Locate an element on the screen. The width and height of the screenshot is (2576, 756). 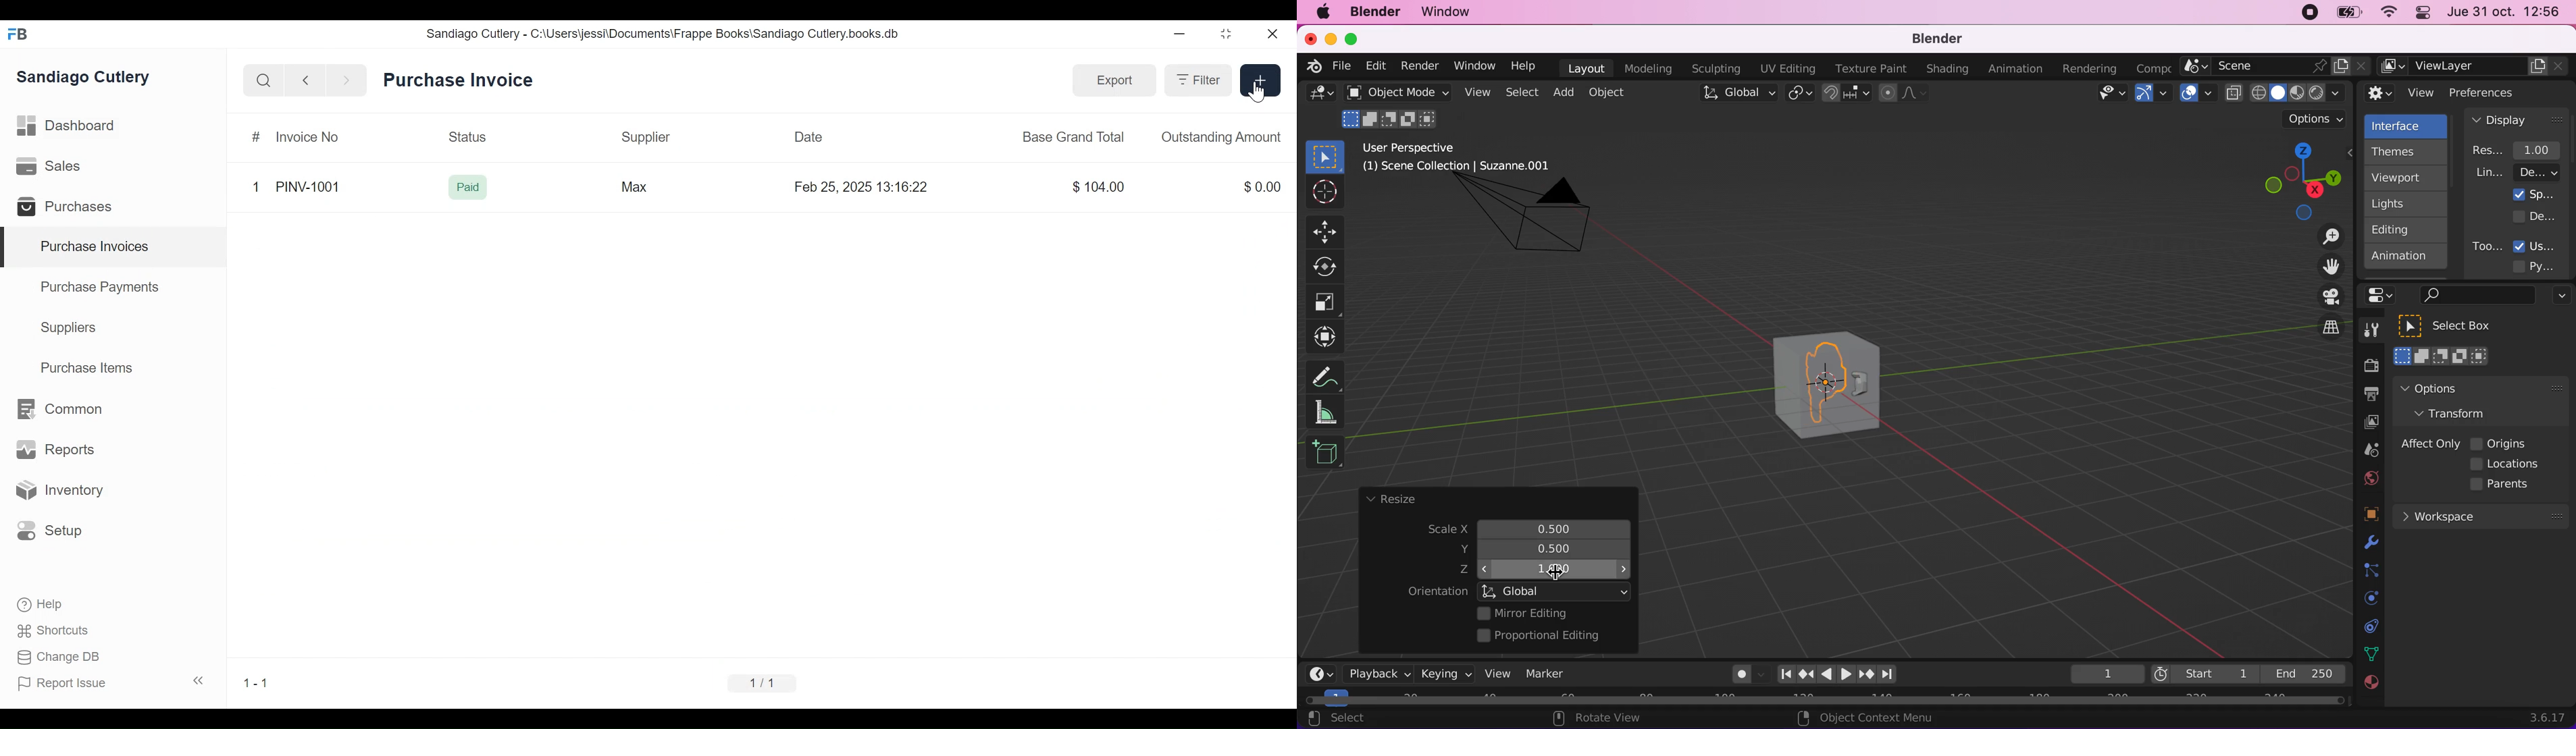
maximize is located at coordinates (1357, 38).